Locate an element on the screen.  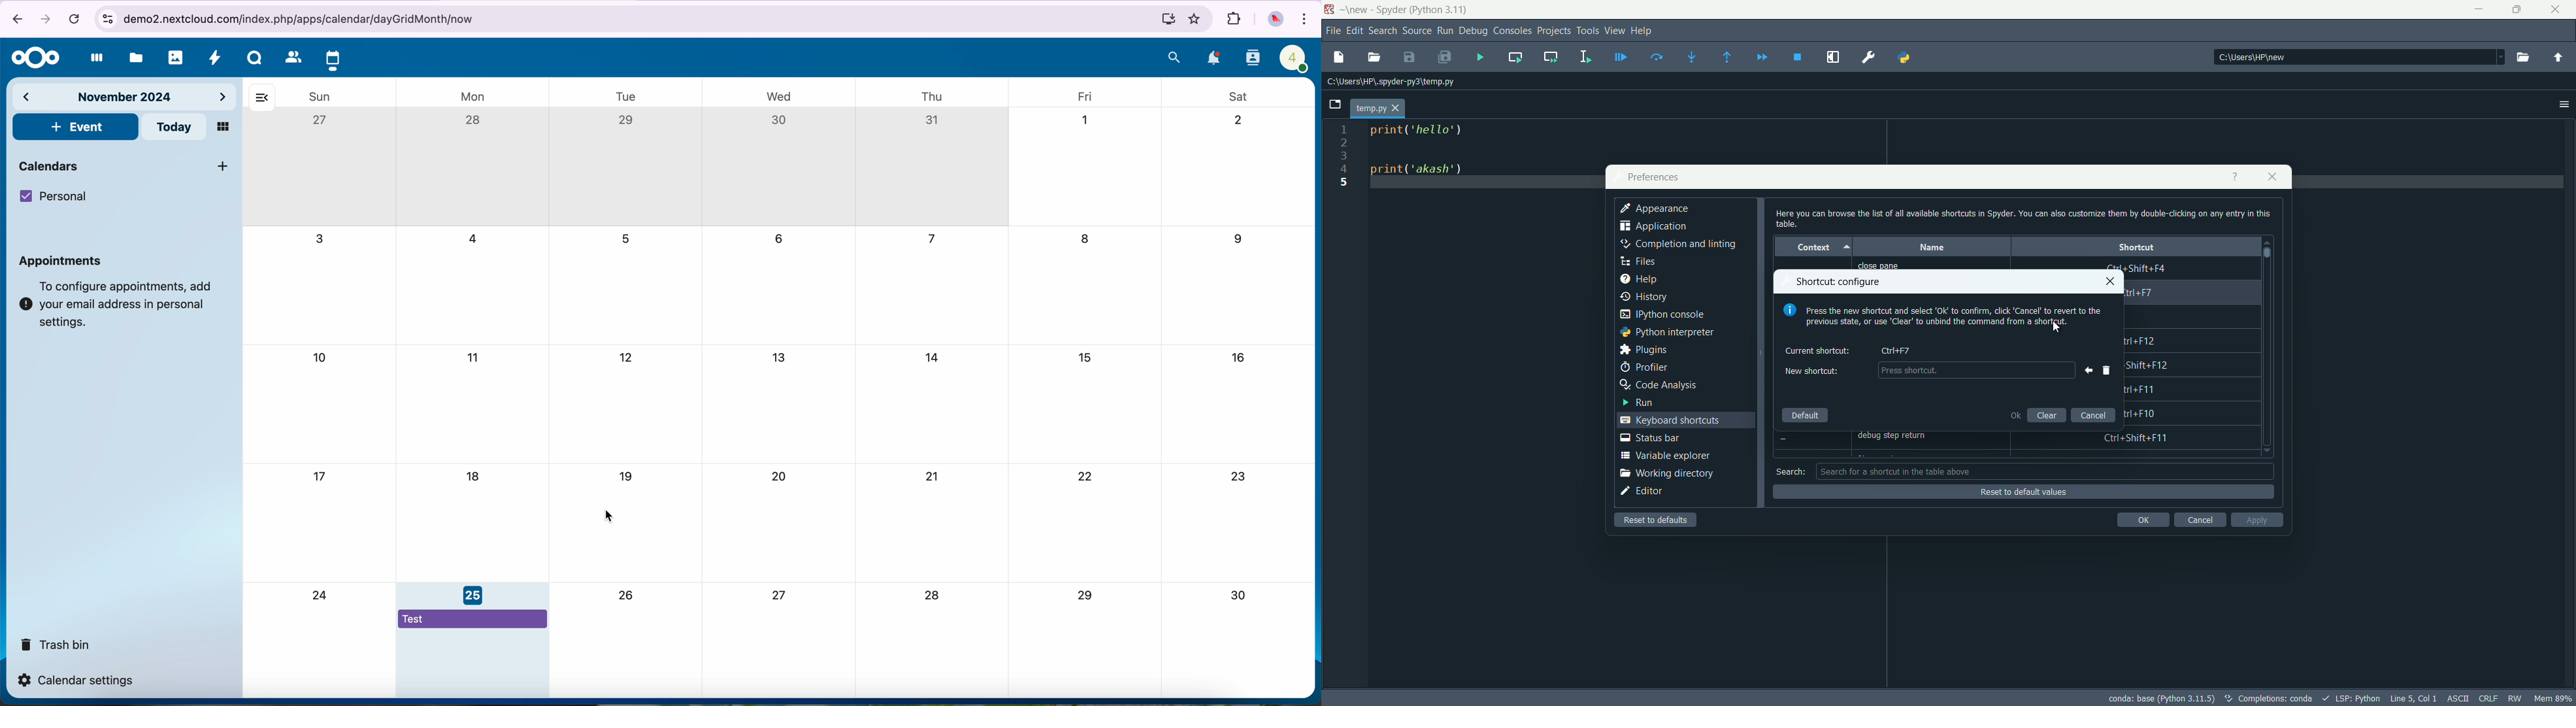
trash bin is located at coordinates (54, 643).